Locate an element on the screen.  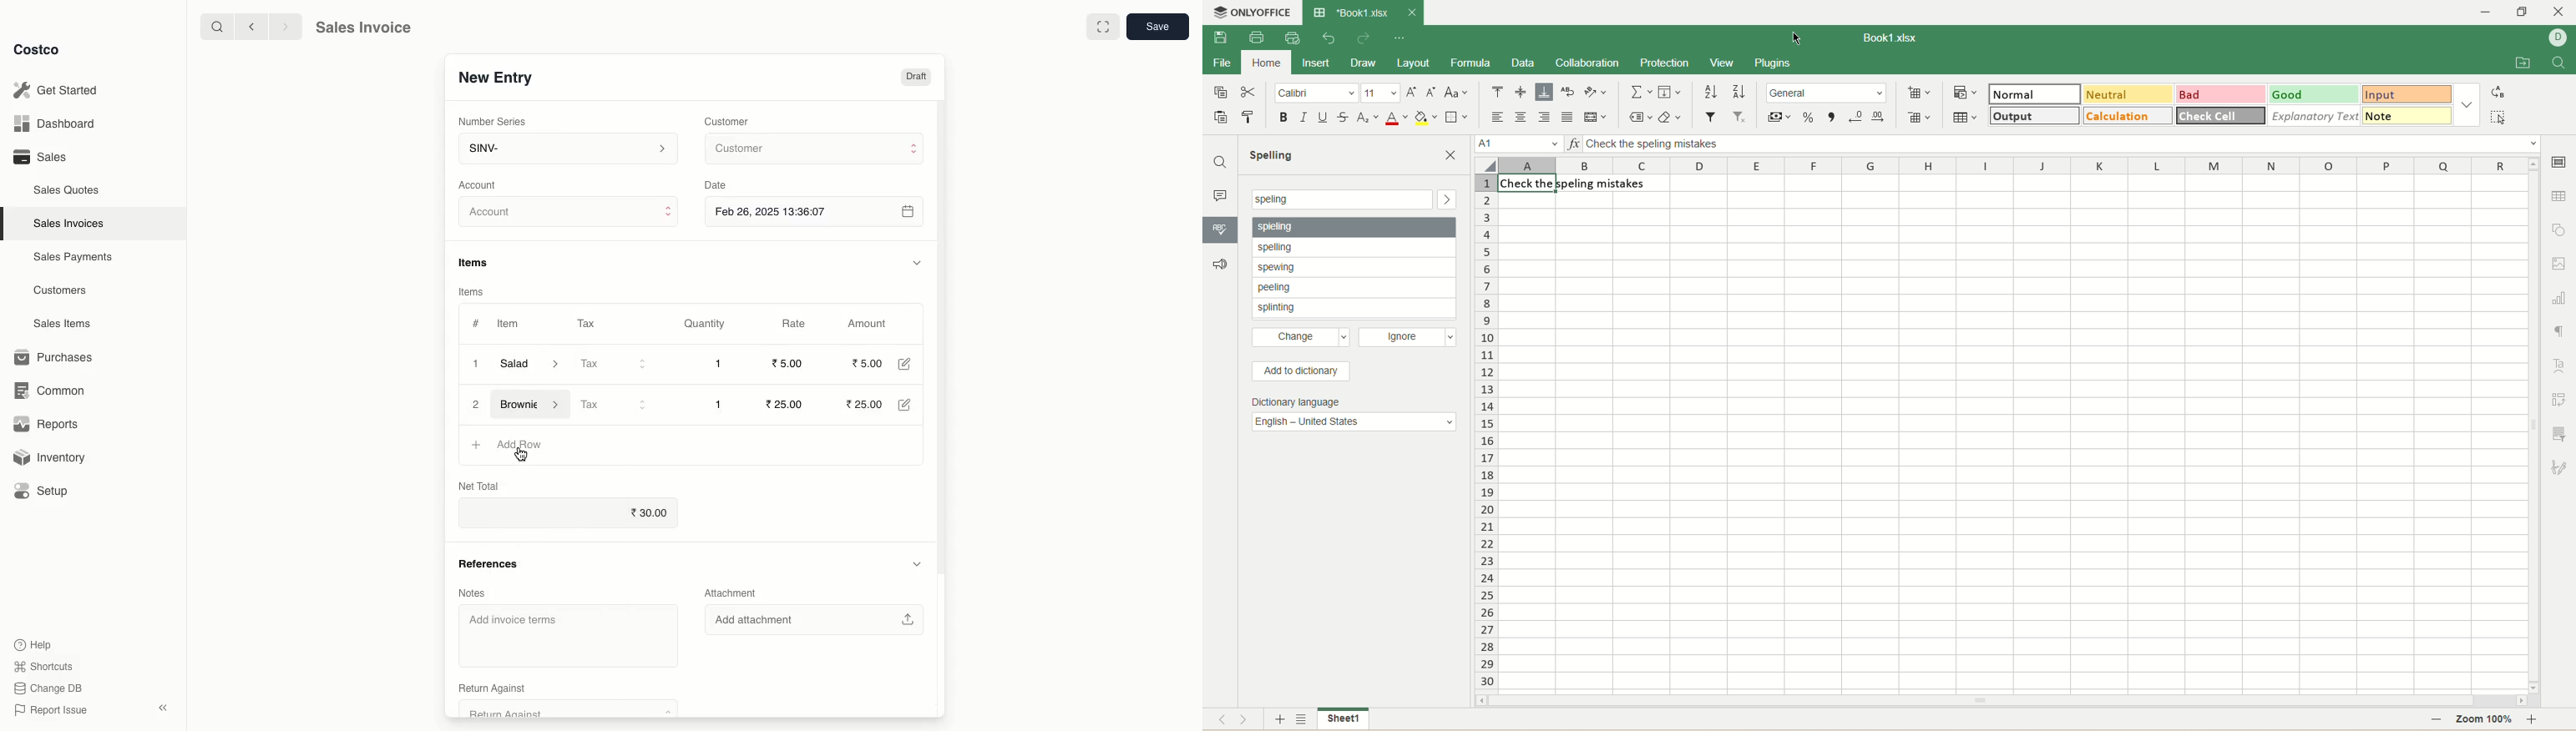
Add is located at coordinates (475, 446).